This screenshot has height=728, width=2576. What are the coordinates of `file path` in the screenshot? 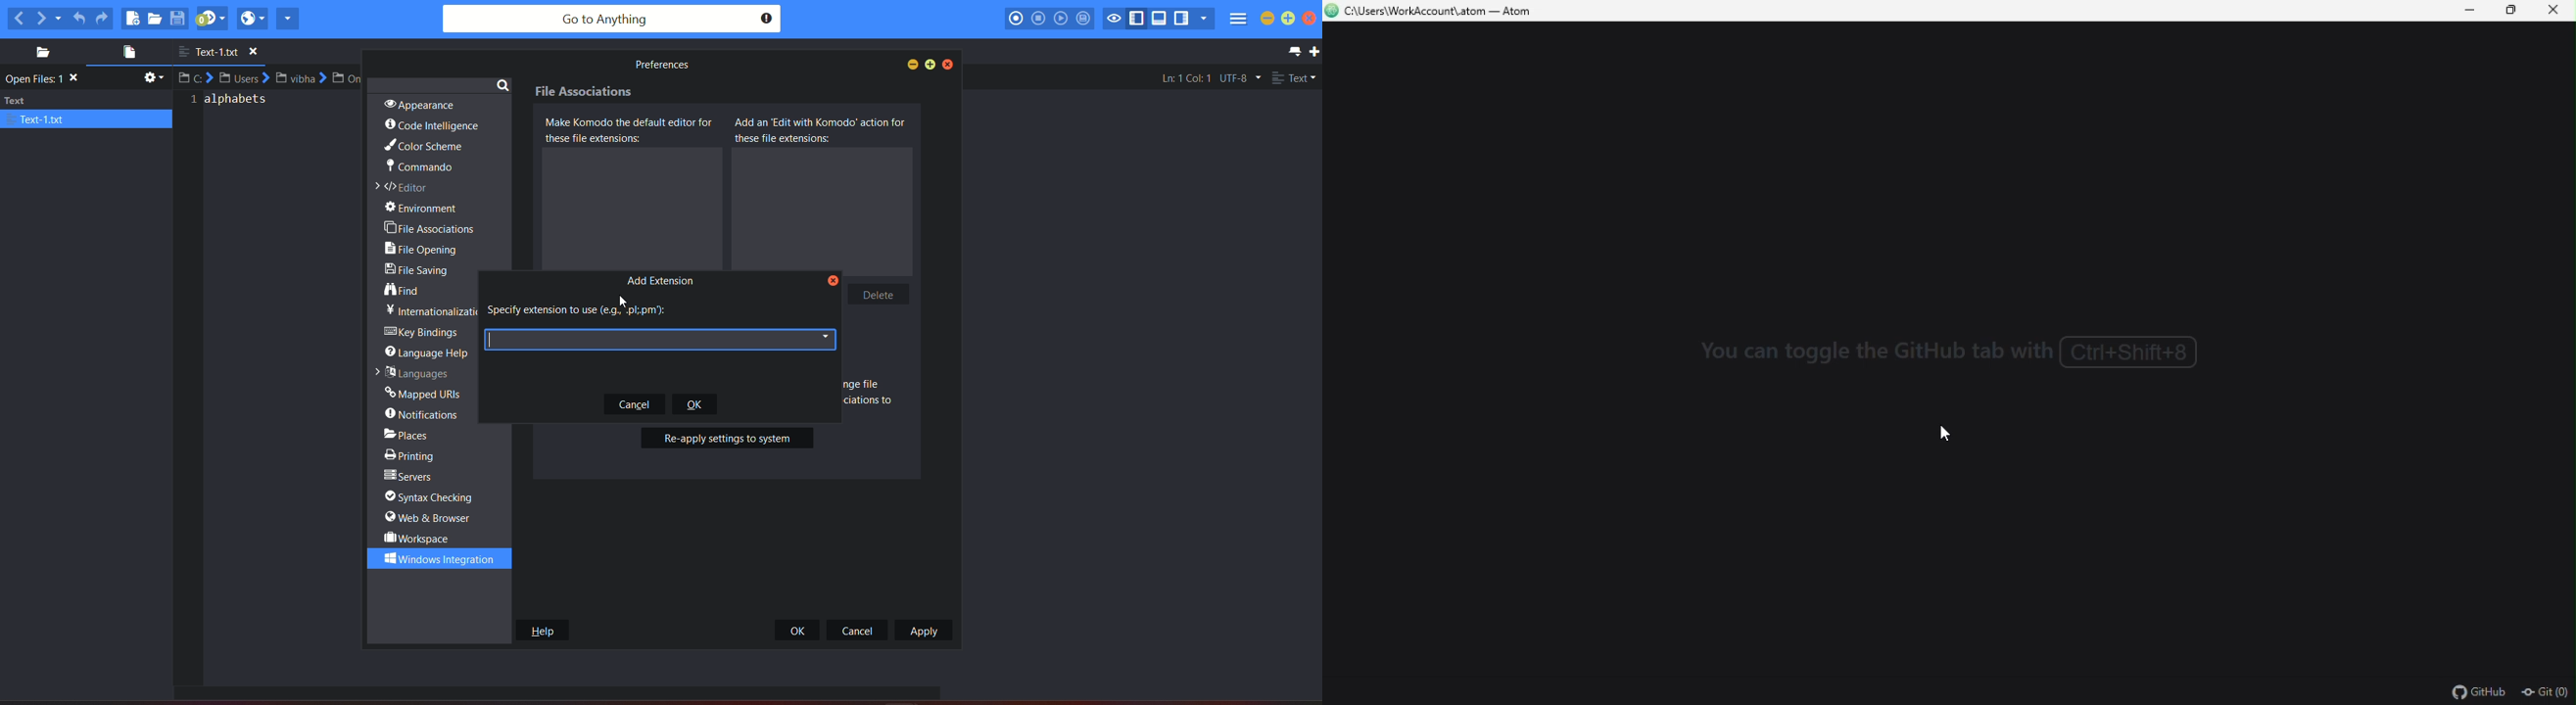 It's located at (272, 78).